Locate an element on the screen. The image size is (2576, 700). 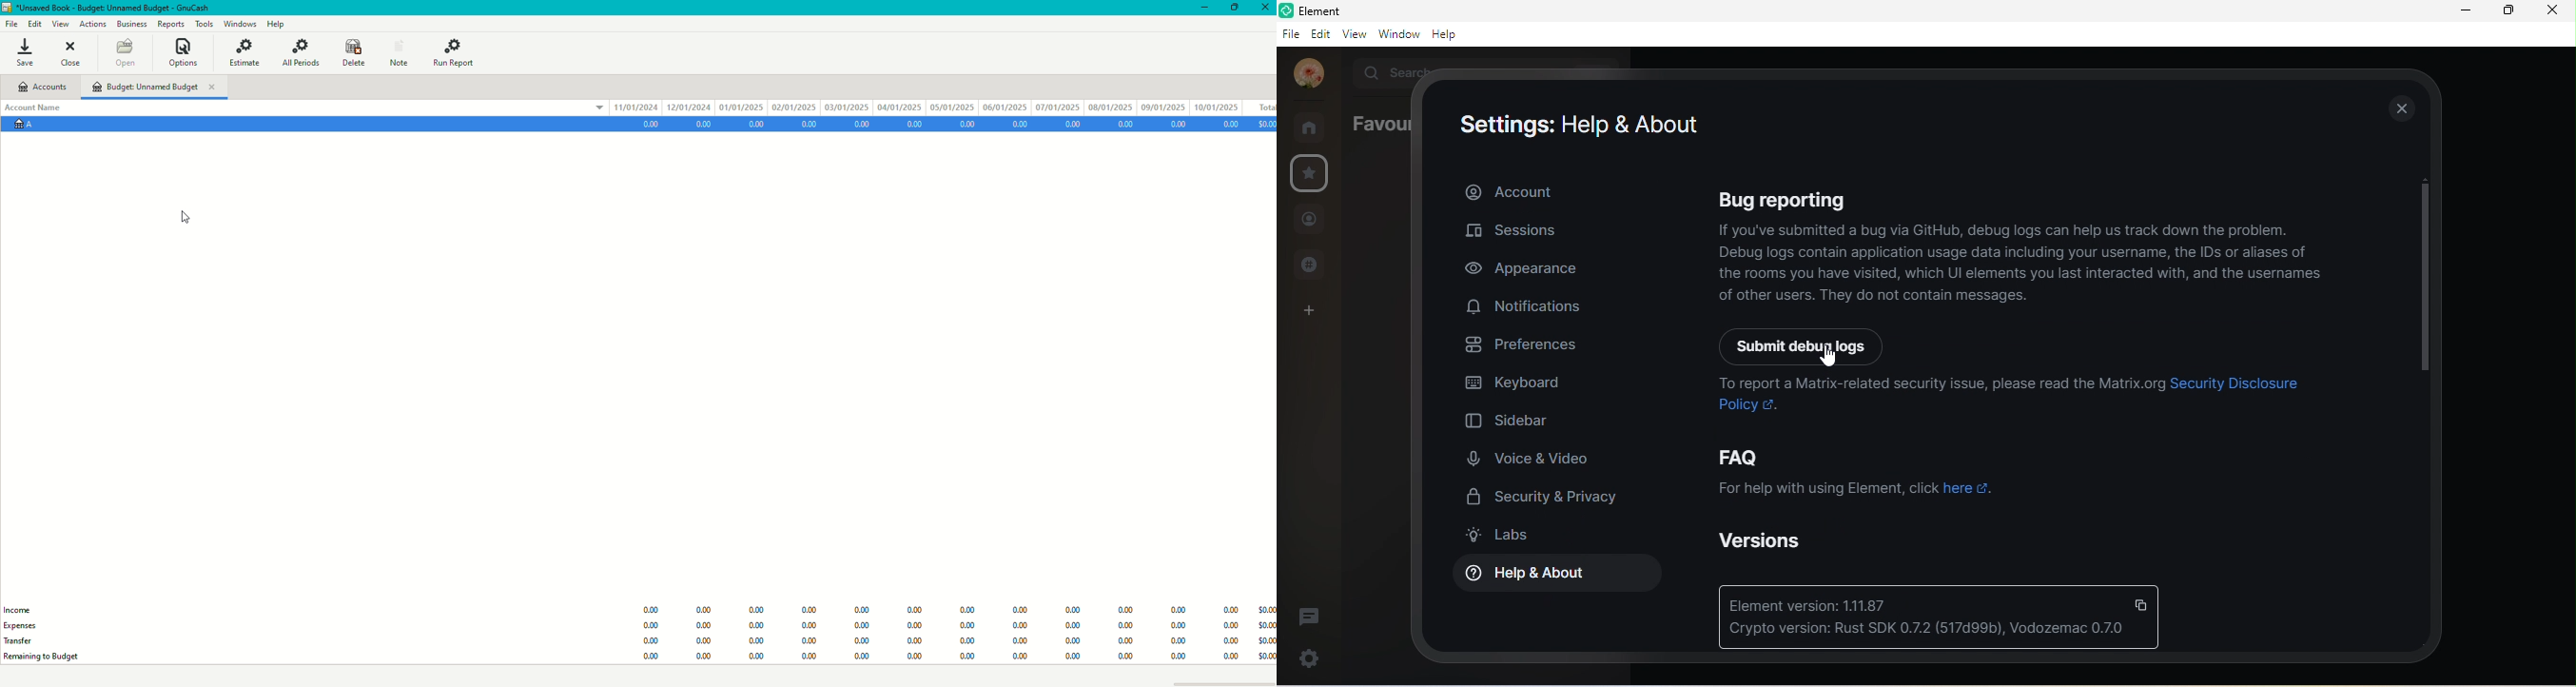
minimize is located at coordinates (2462, 11).